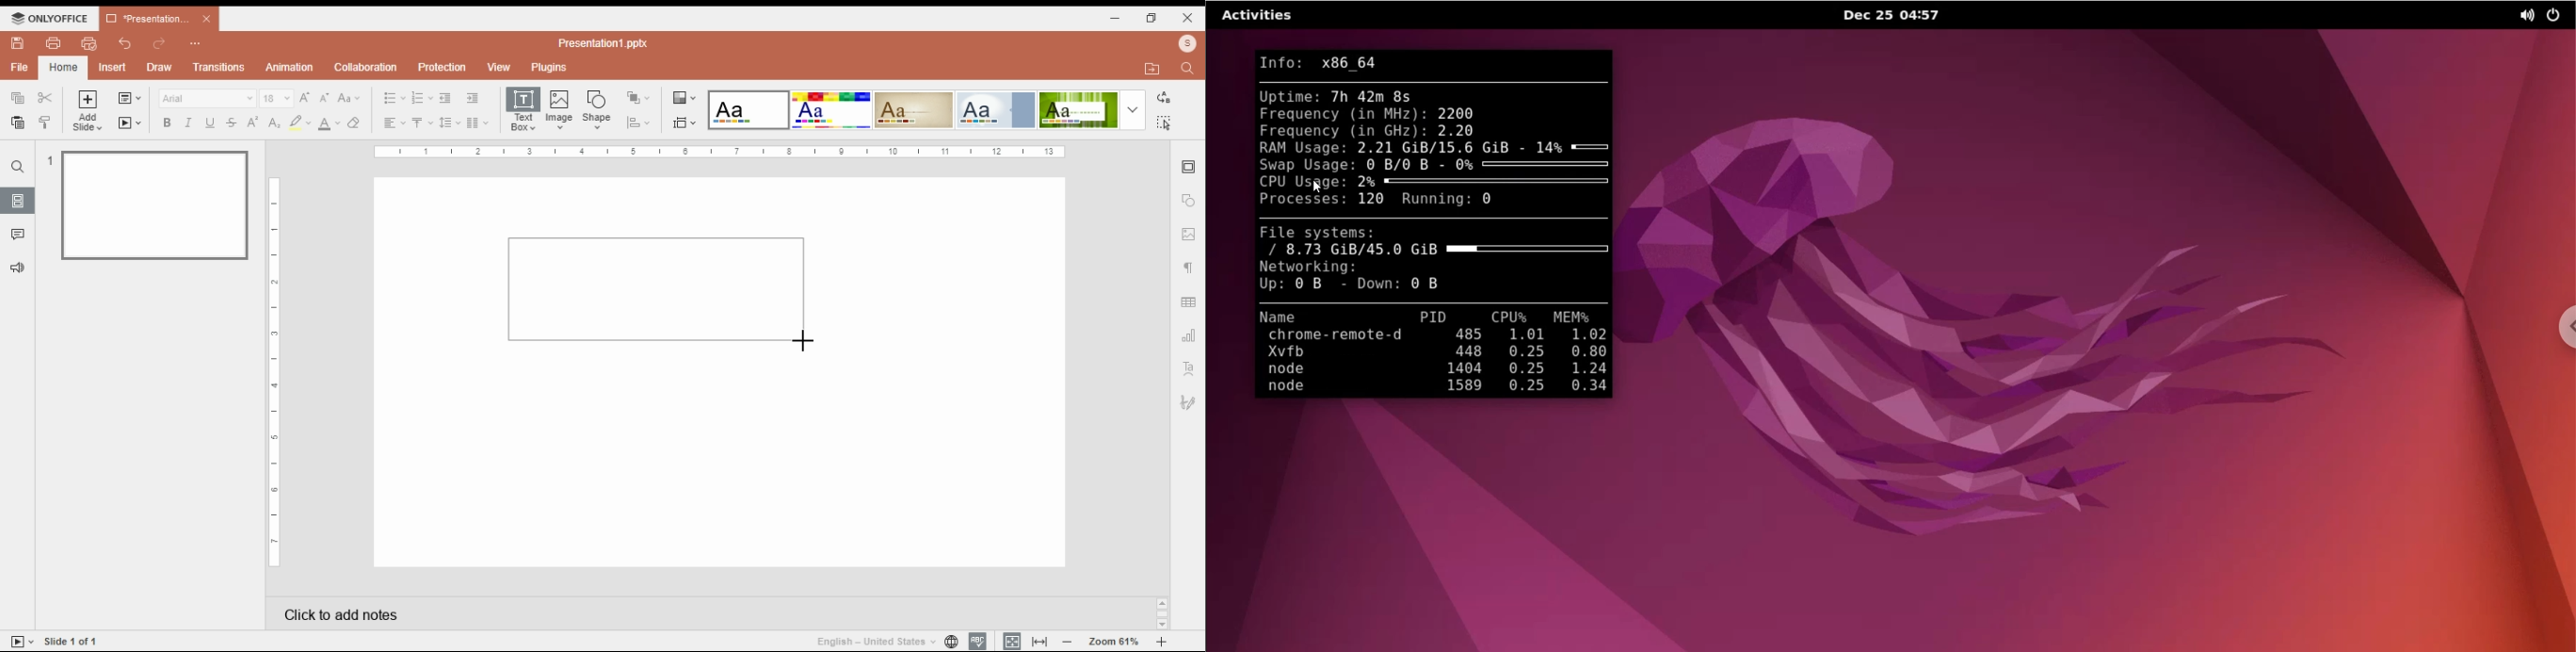 The image size is (2576, 672). I want to click on cursor, so click(1318, 187).